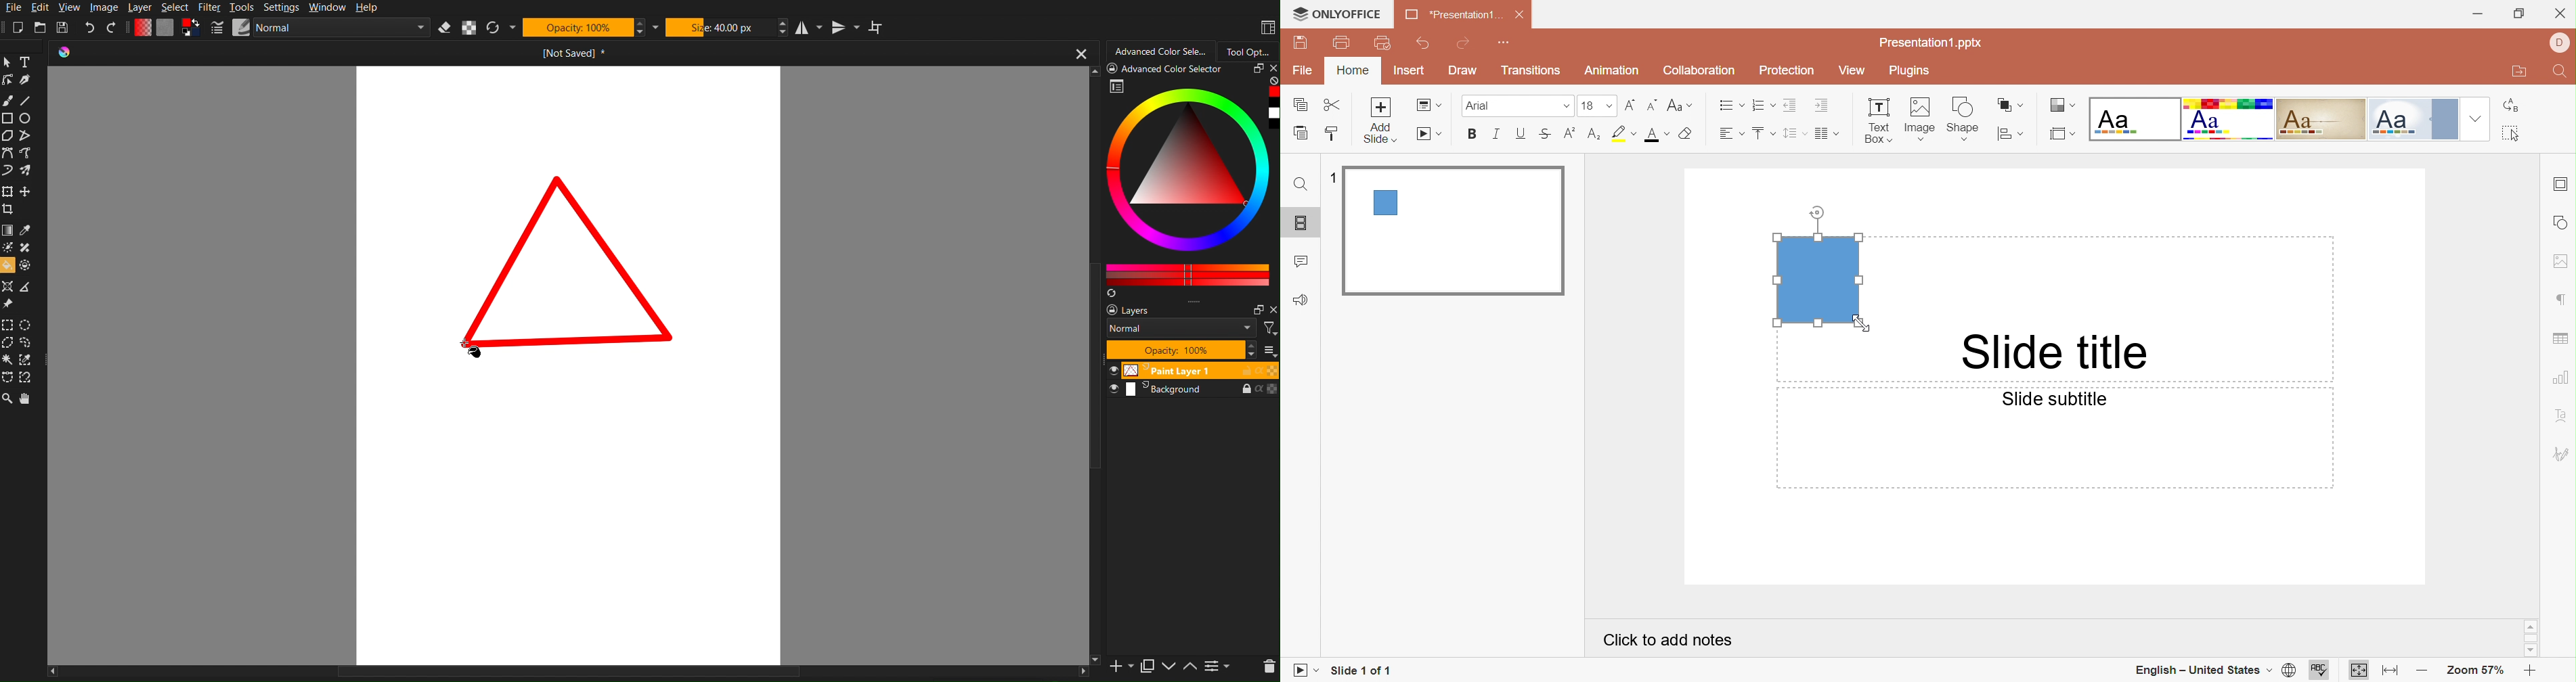  I want to click on Insert, so click(1409, 70).